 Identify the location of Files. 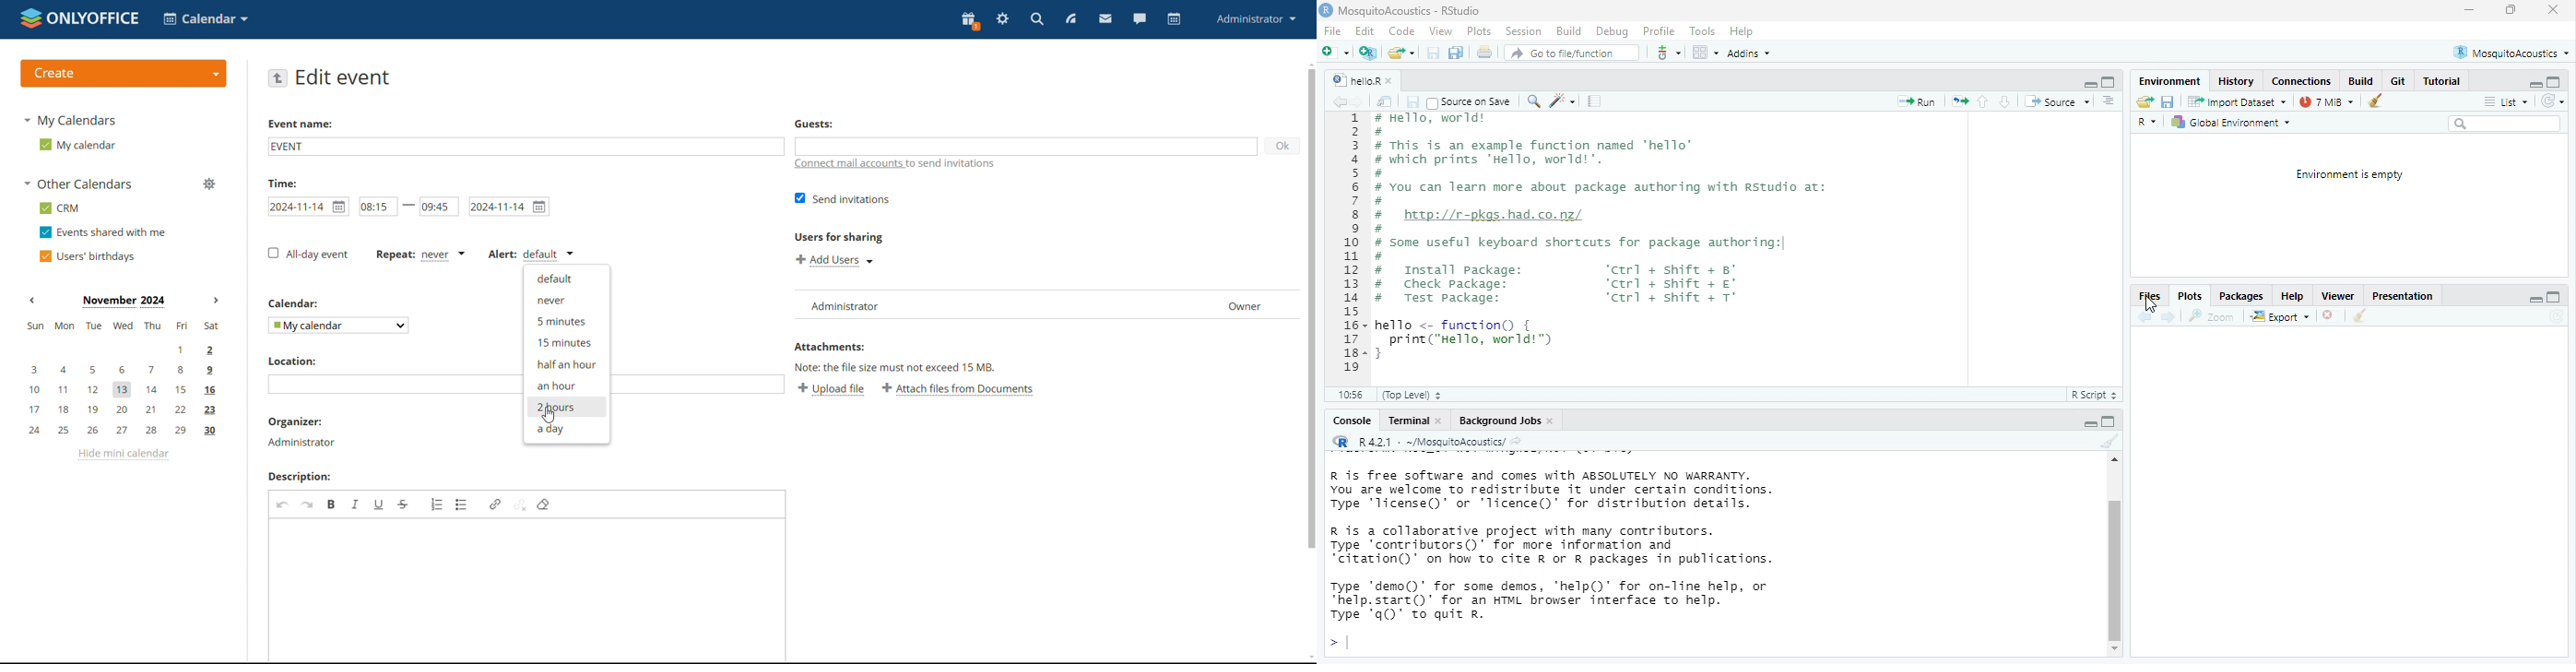
(2148, 295).